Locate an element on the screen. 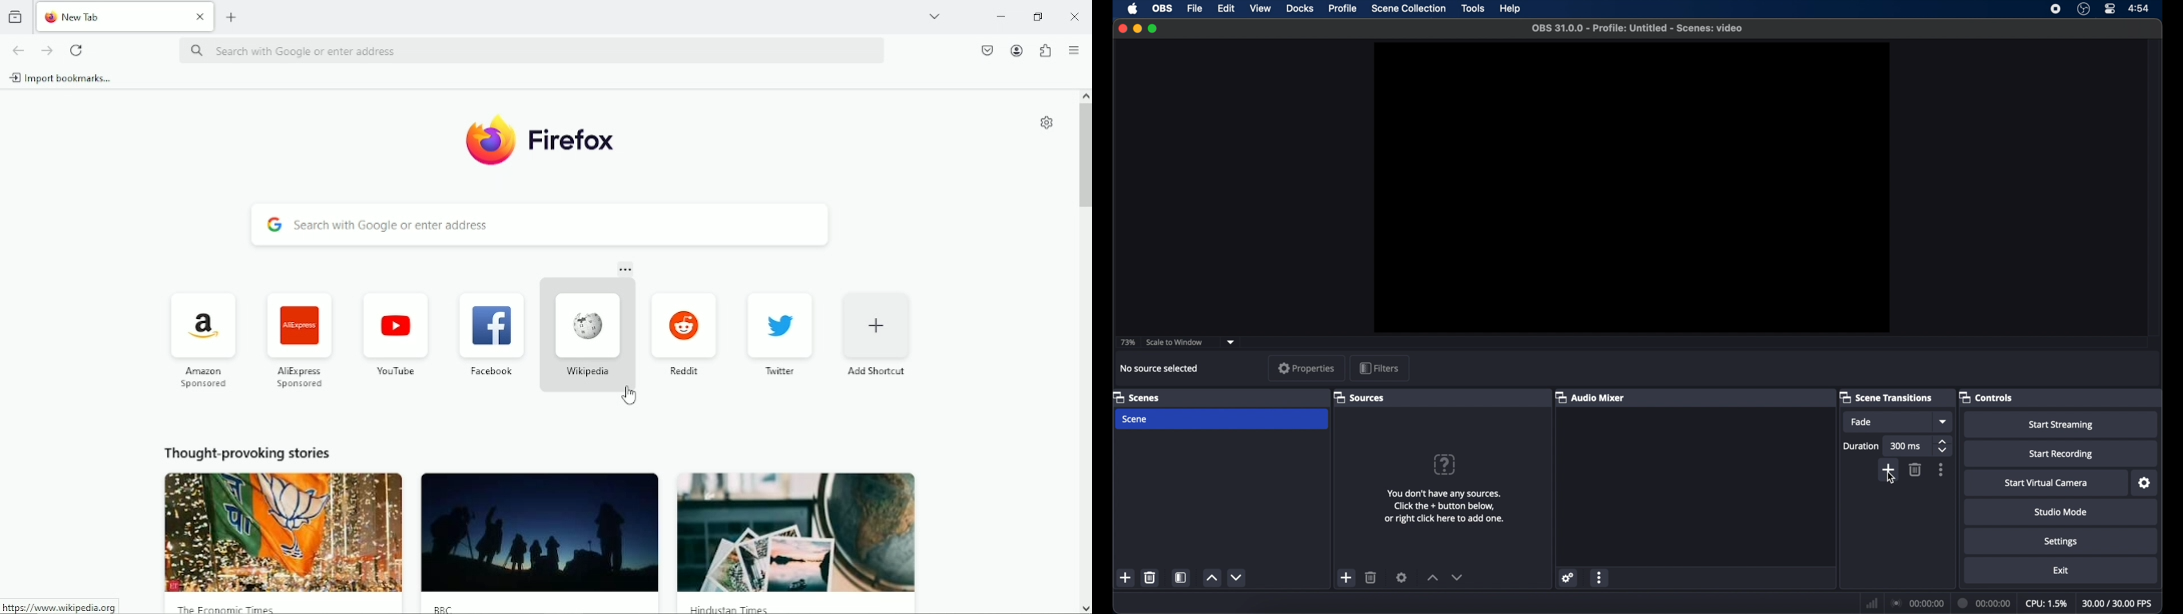  The Economic Times is located at coordinates (228, 607).